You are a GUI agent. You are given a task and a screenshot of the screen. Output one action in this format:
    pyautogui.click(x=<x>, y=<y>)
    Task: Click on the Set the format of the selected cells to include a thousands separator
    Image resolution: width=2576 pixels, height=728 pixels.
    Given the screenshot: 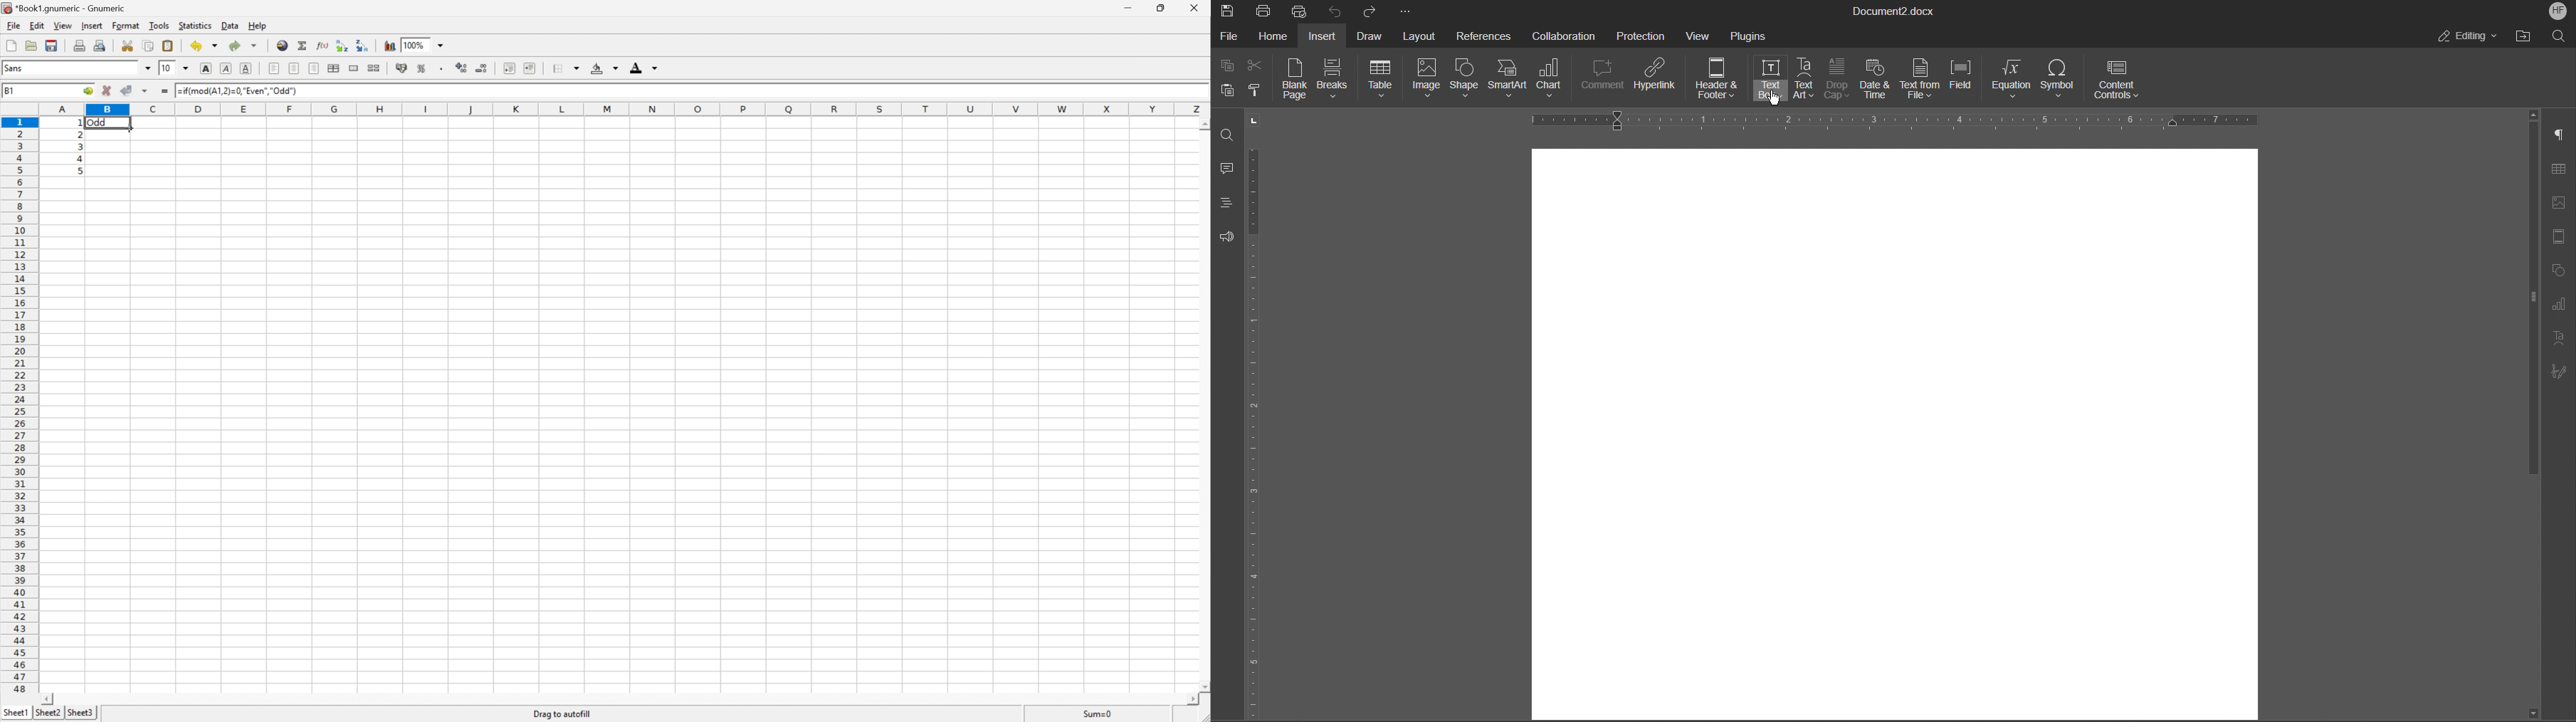 What is the action you would take?
    pyautogui.click(x=441, y=68)
    